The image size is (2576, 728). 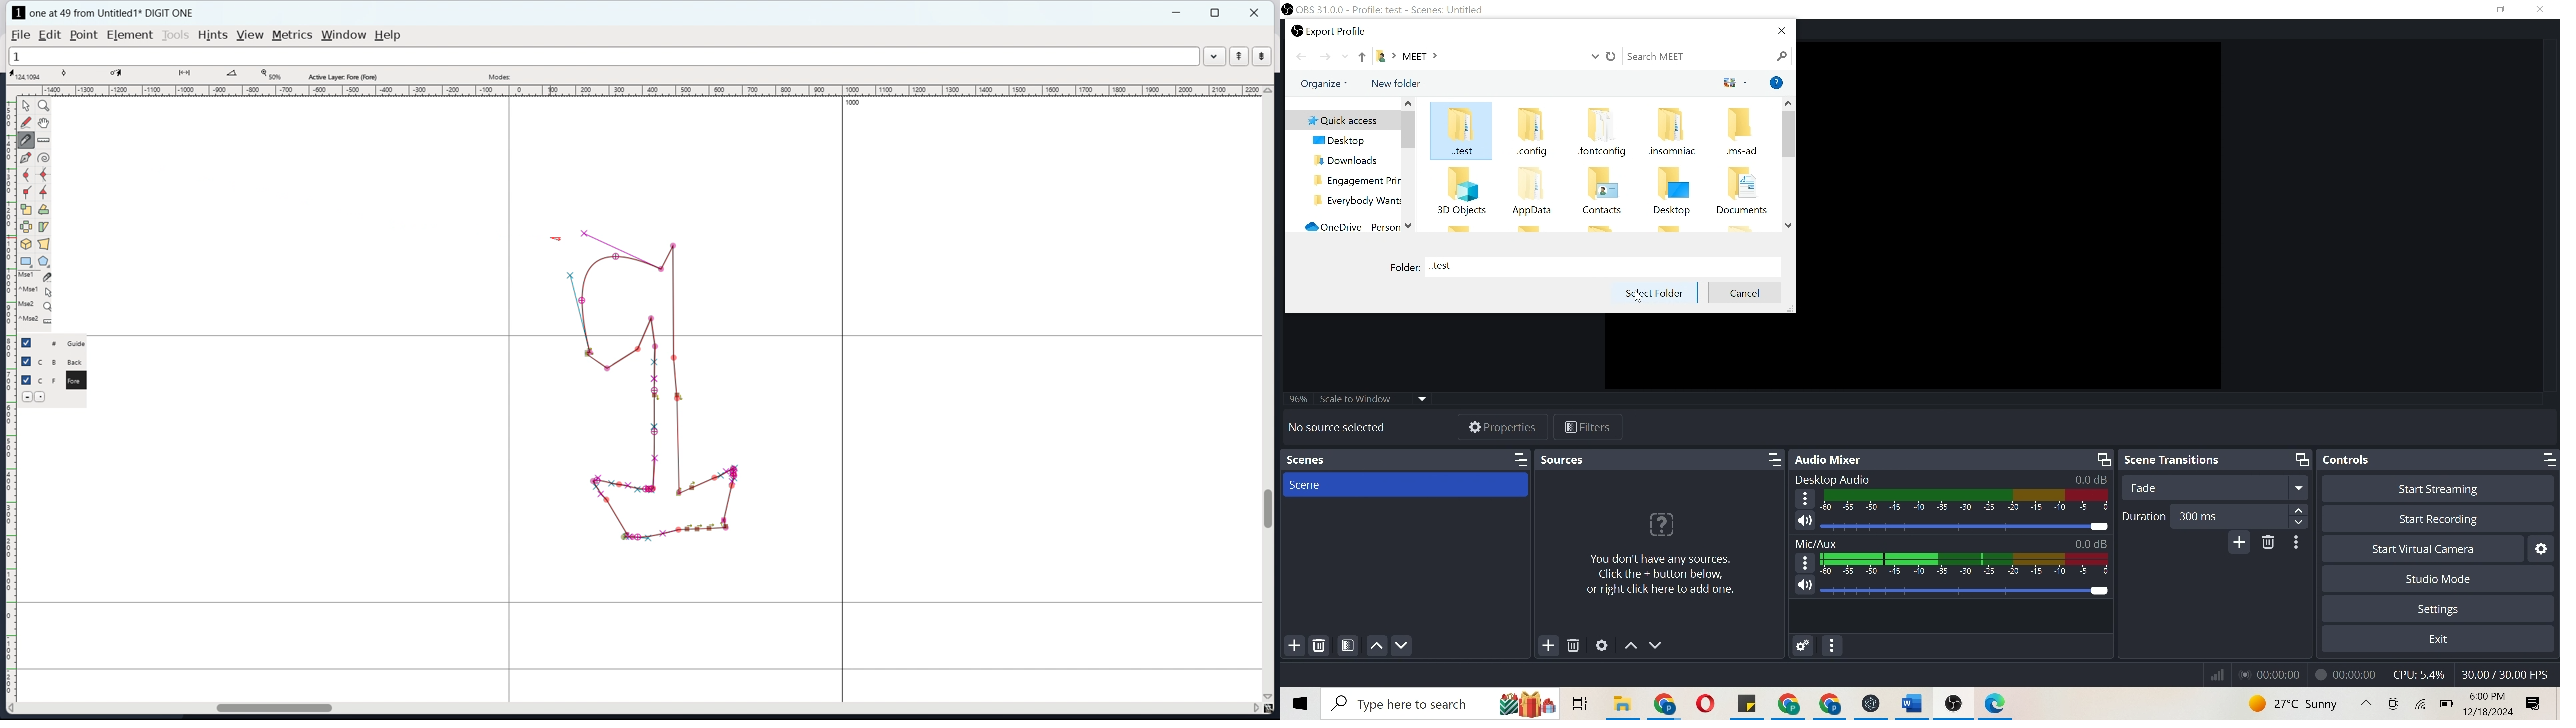 What do you see at coordinates (1964, 501) in the screenshot?
I see `audio decibel scale` at bounding box center [1964, 501].